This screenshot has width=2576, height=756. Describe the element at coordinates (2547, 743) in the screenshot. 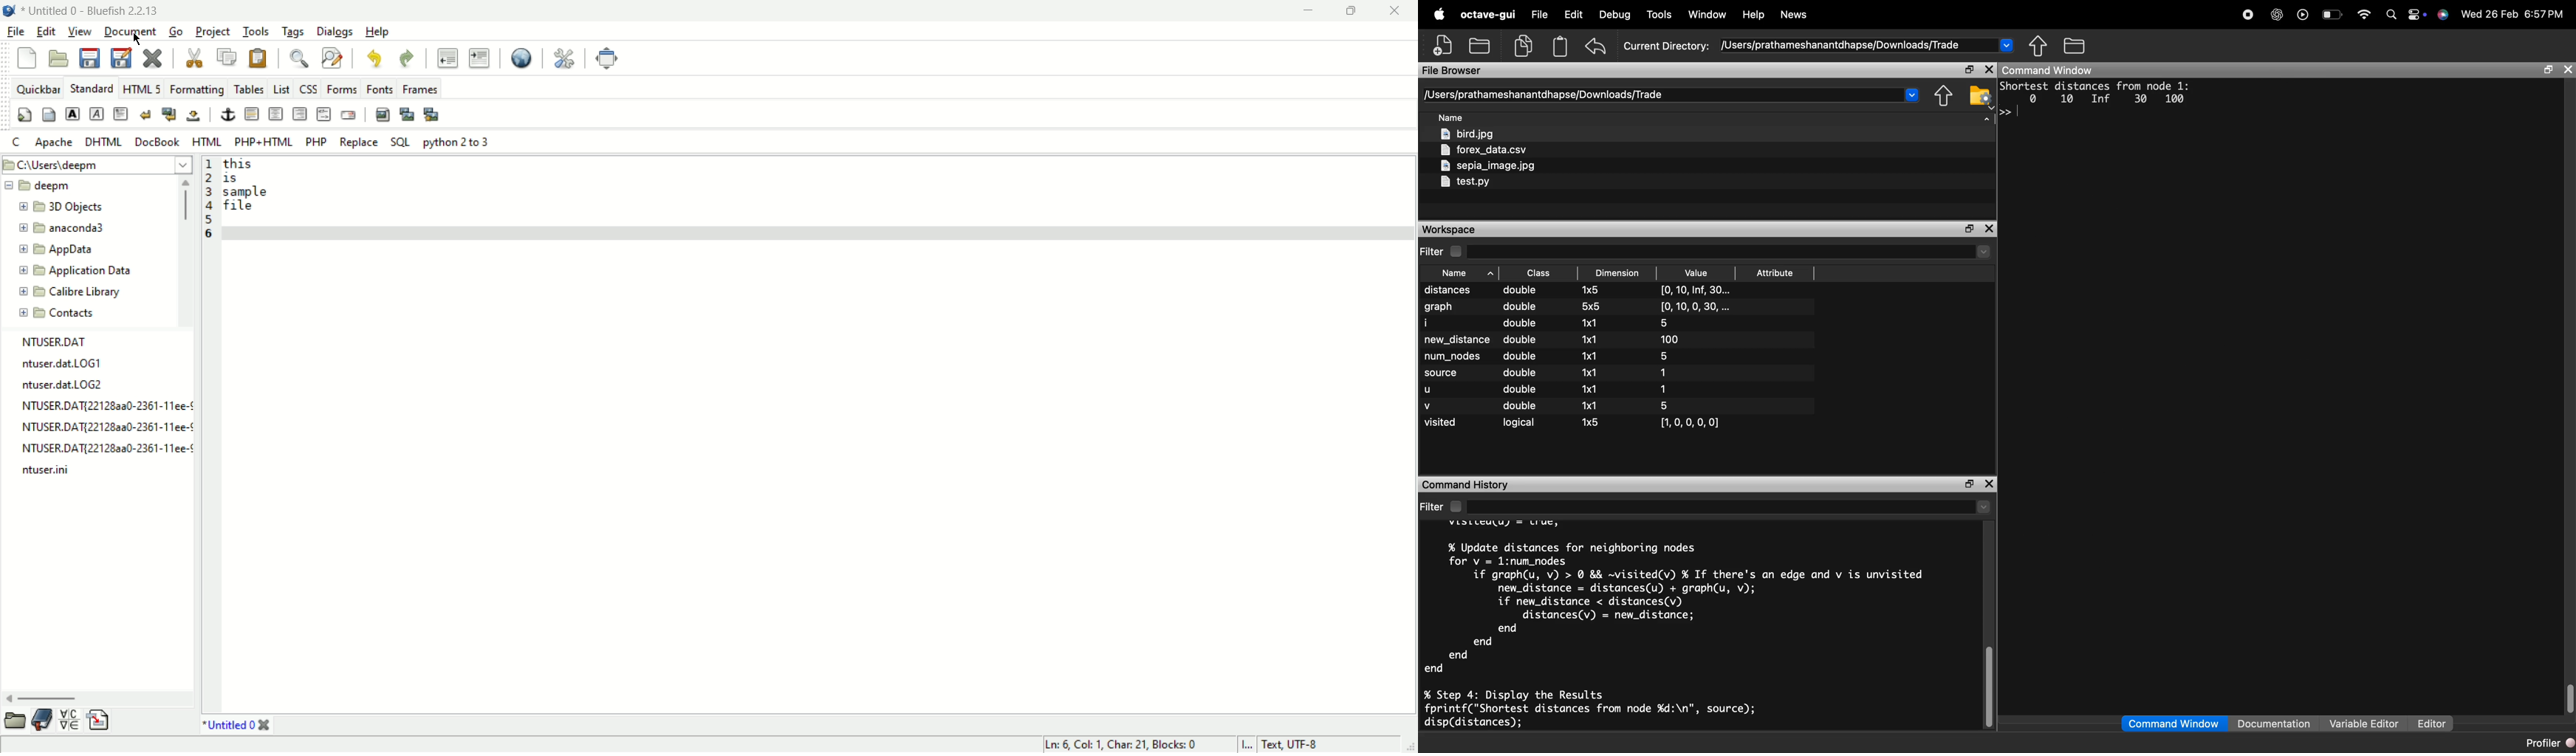

I see `profiler ` at that location.